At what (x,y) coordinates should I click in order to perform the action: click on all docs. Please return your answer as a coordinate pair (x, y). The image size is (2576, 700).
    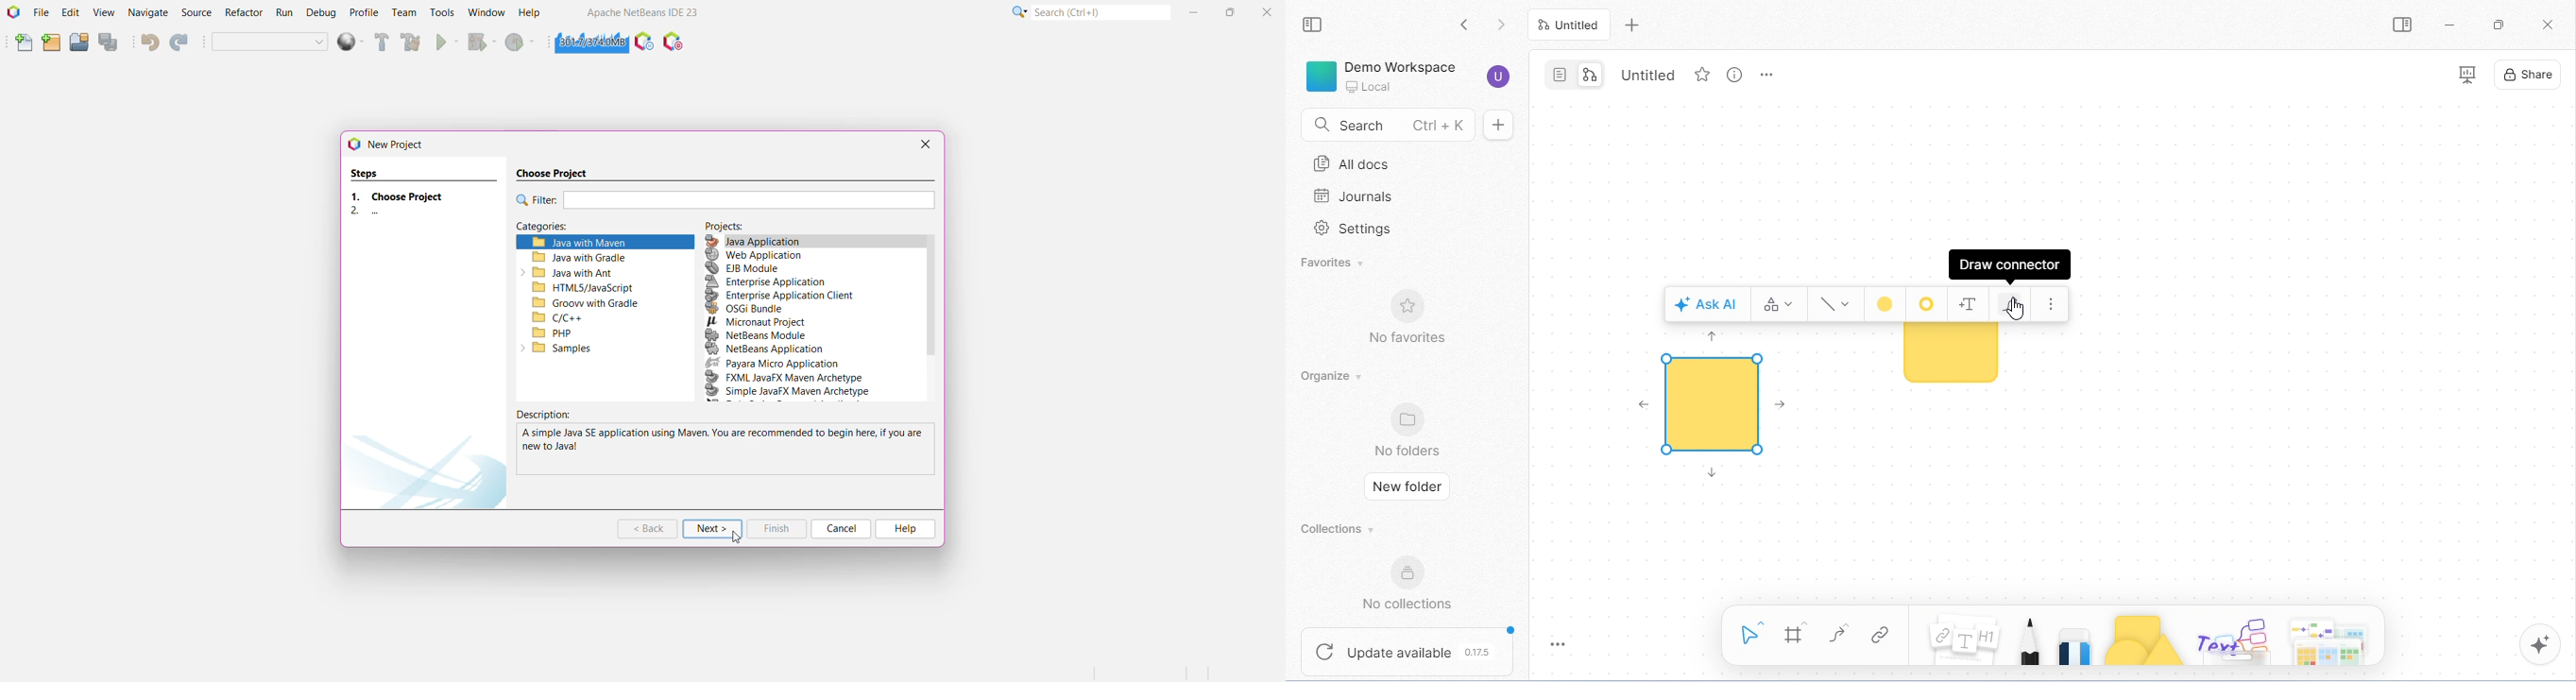
    Looking at the image, I should click on (1354, 164).